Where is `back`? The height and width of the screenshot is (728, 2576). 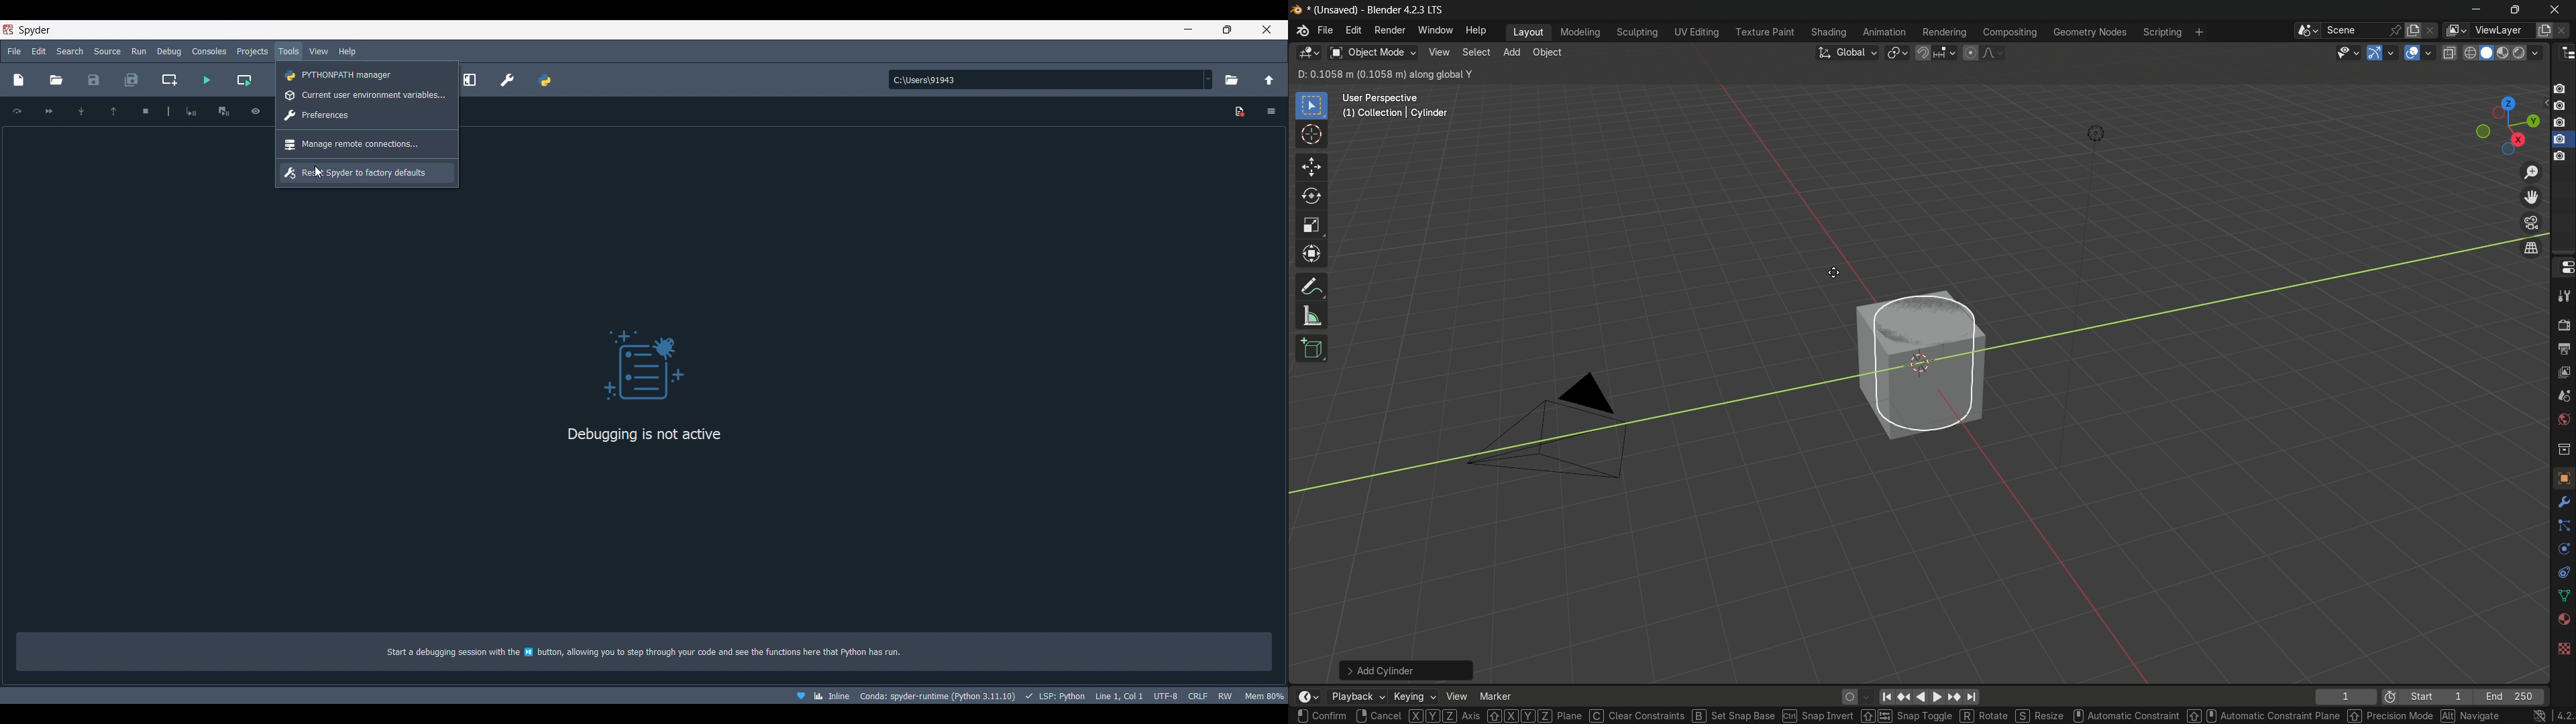 back is located at coordinates (1919, 698).